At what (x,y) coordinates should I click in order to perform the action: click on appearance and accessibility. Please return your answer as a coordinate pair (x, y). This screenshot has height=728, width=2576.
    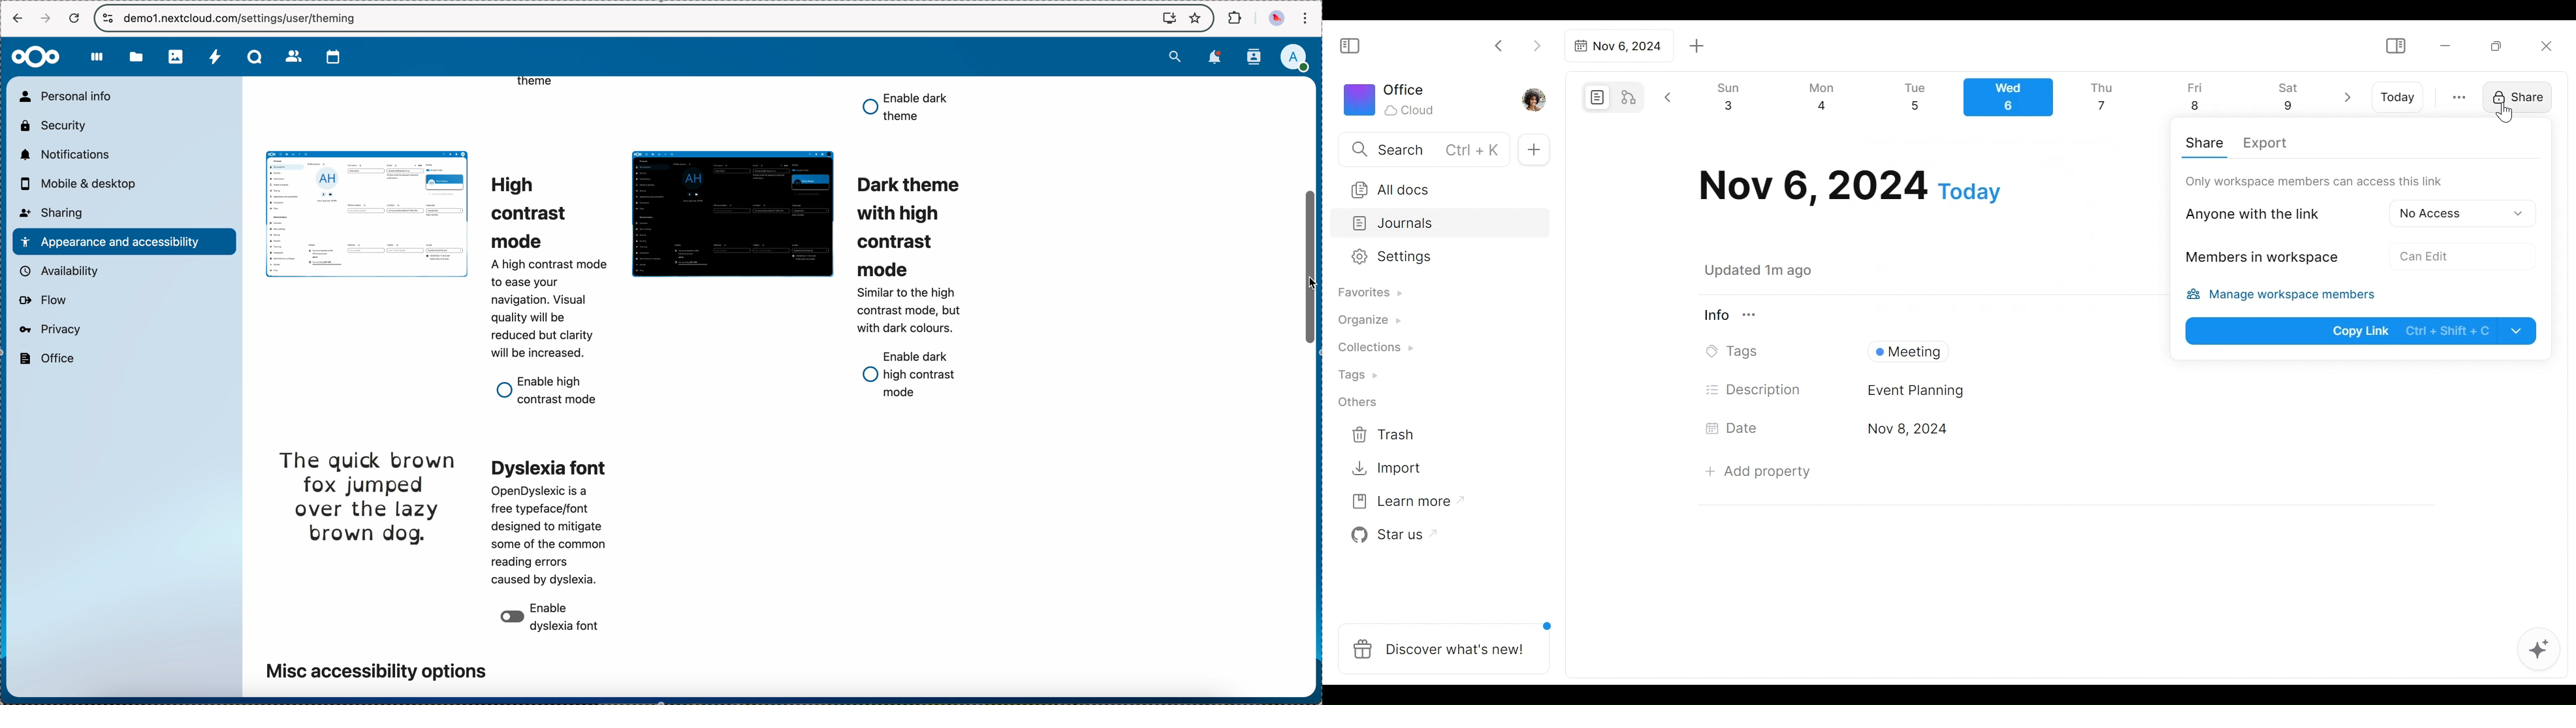
    Looking at the image, I should click on (123, 241).